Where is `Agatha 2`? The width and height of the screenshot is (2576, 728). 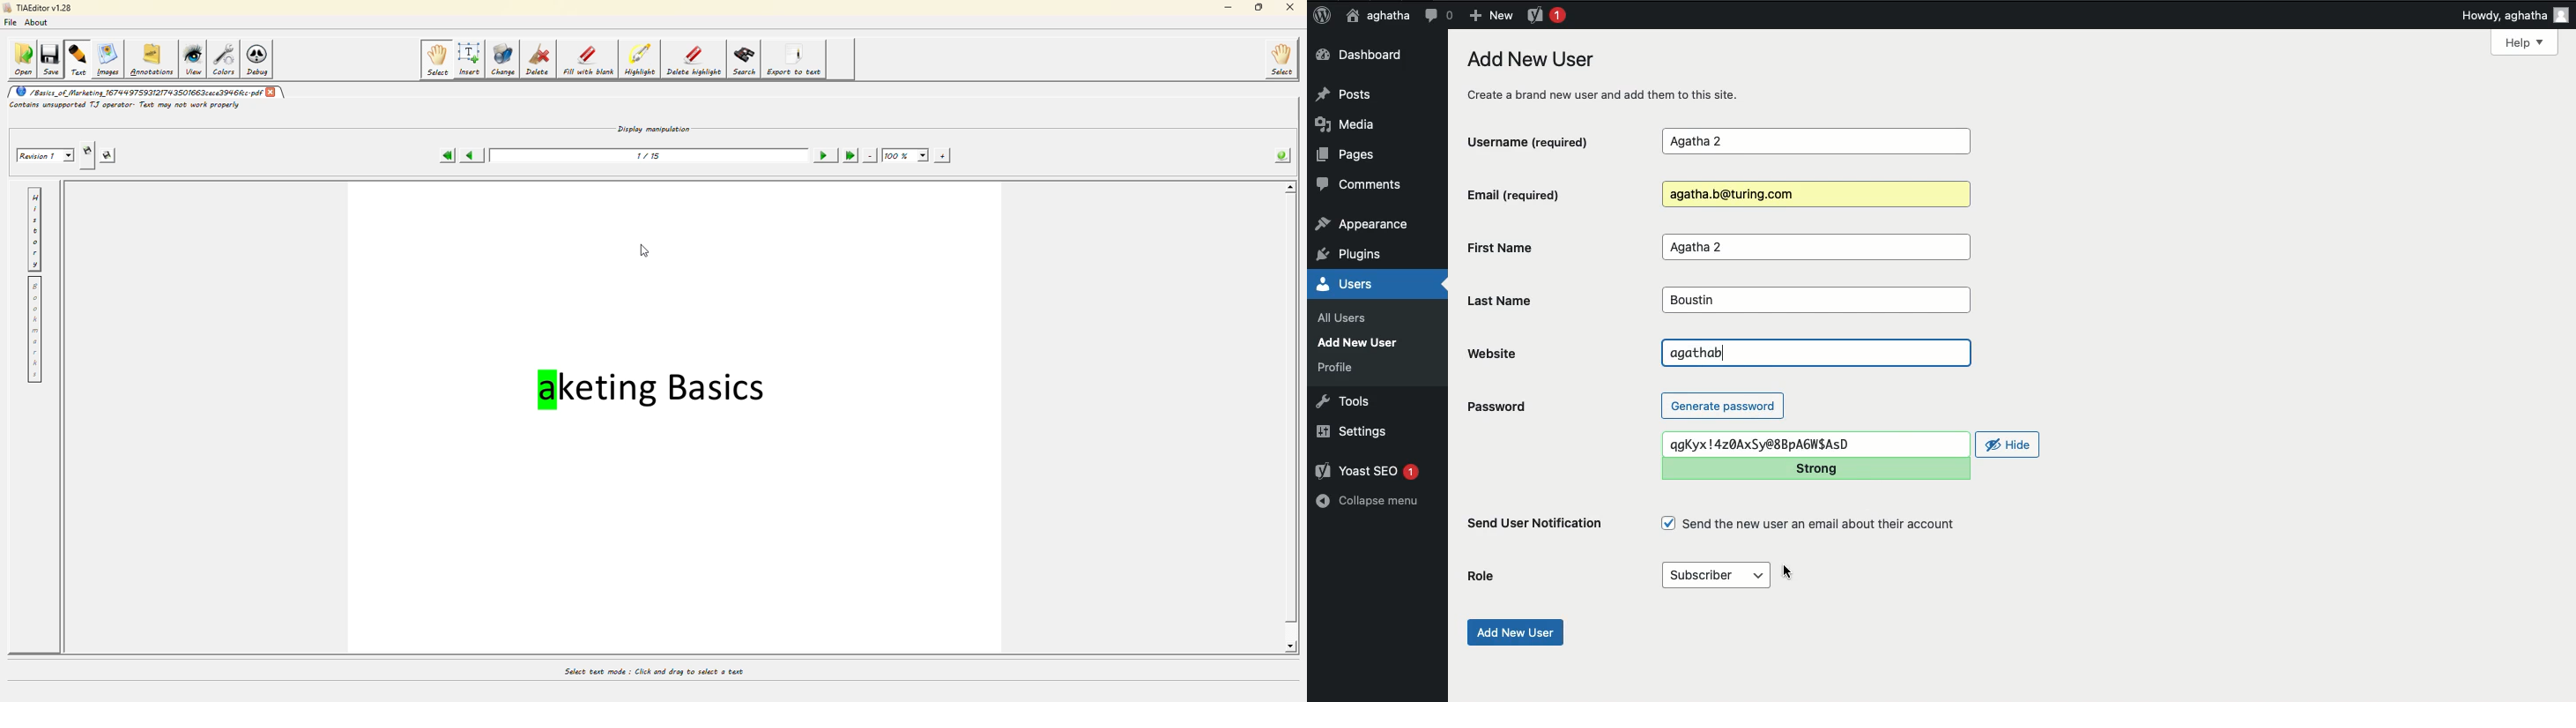
Agatha 2 is located at coordinates (1815, 248).